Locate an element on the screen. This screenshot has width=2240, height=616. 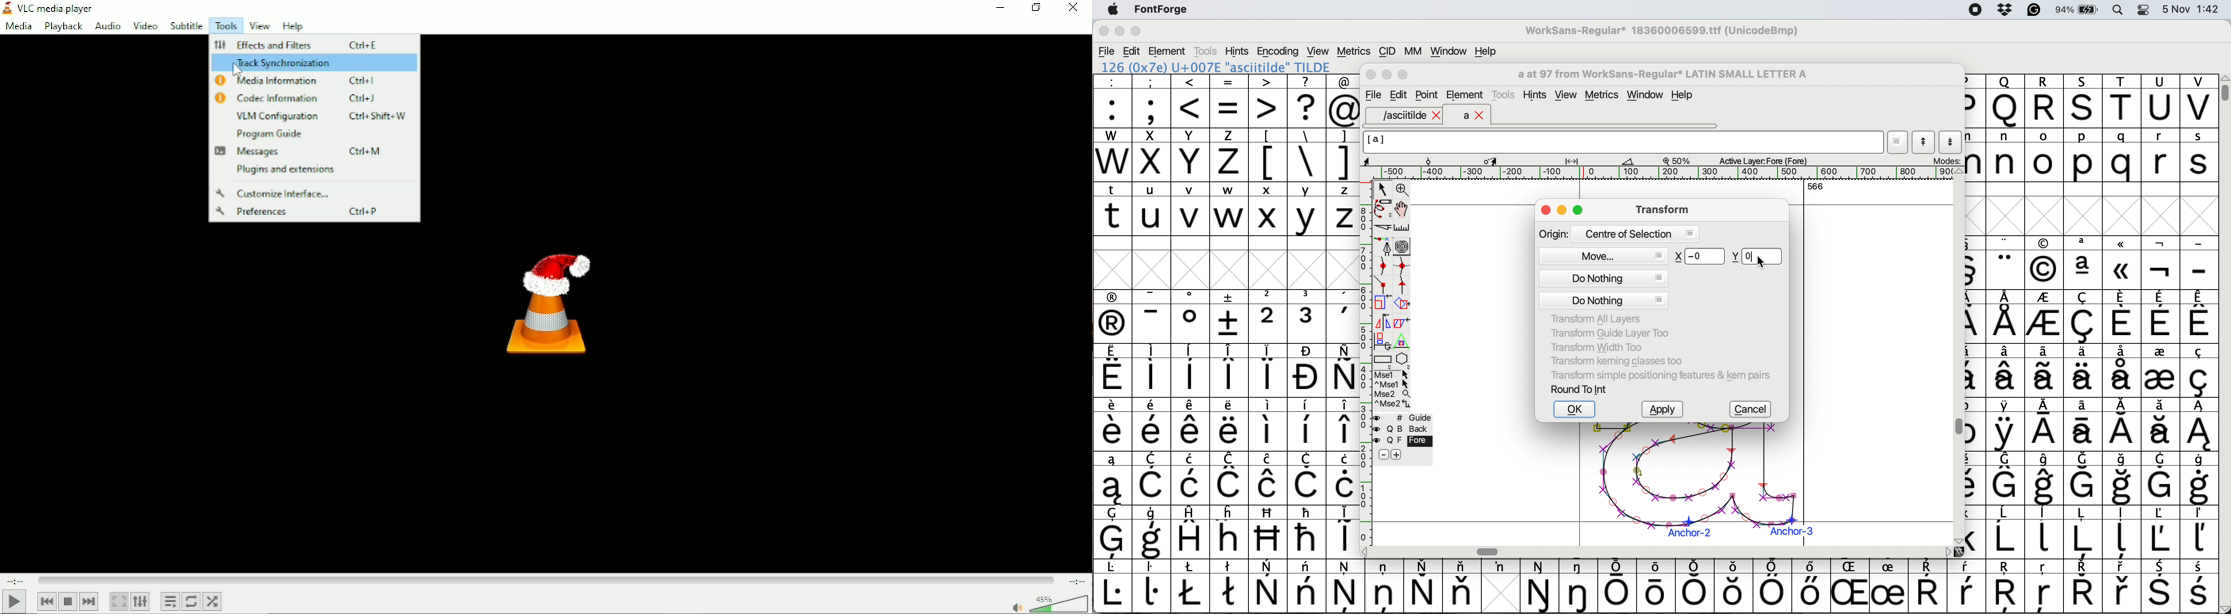
symbol is located at coordinates (1154, 479).